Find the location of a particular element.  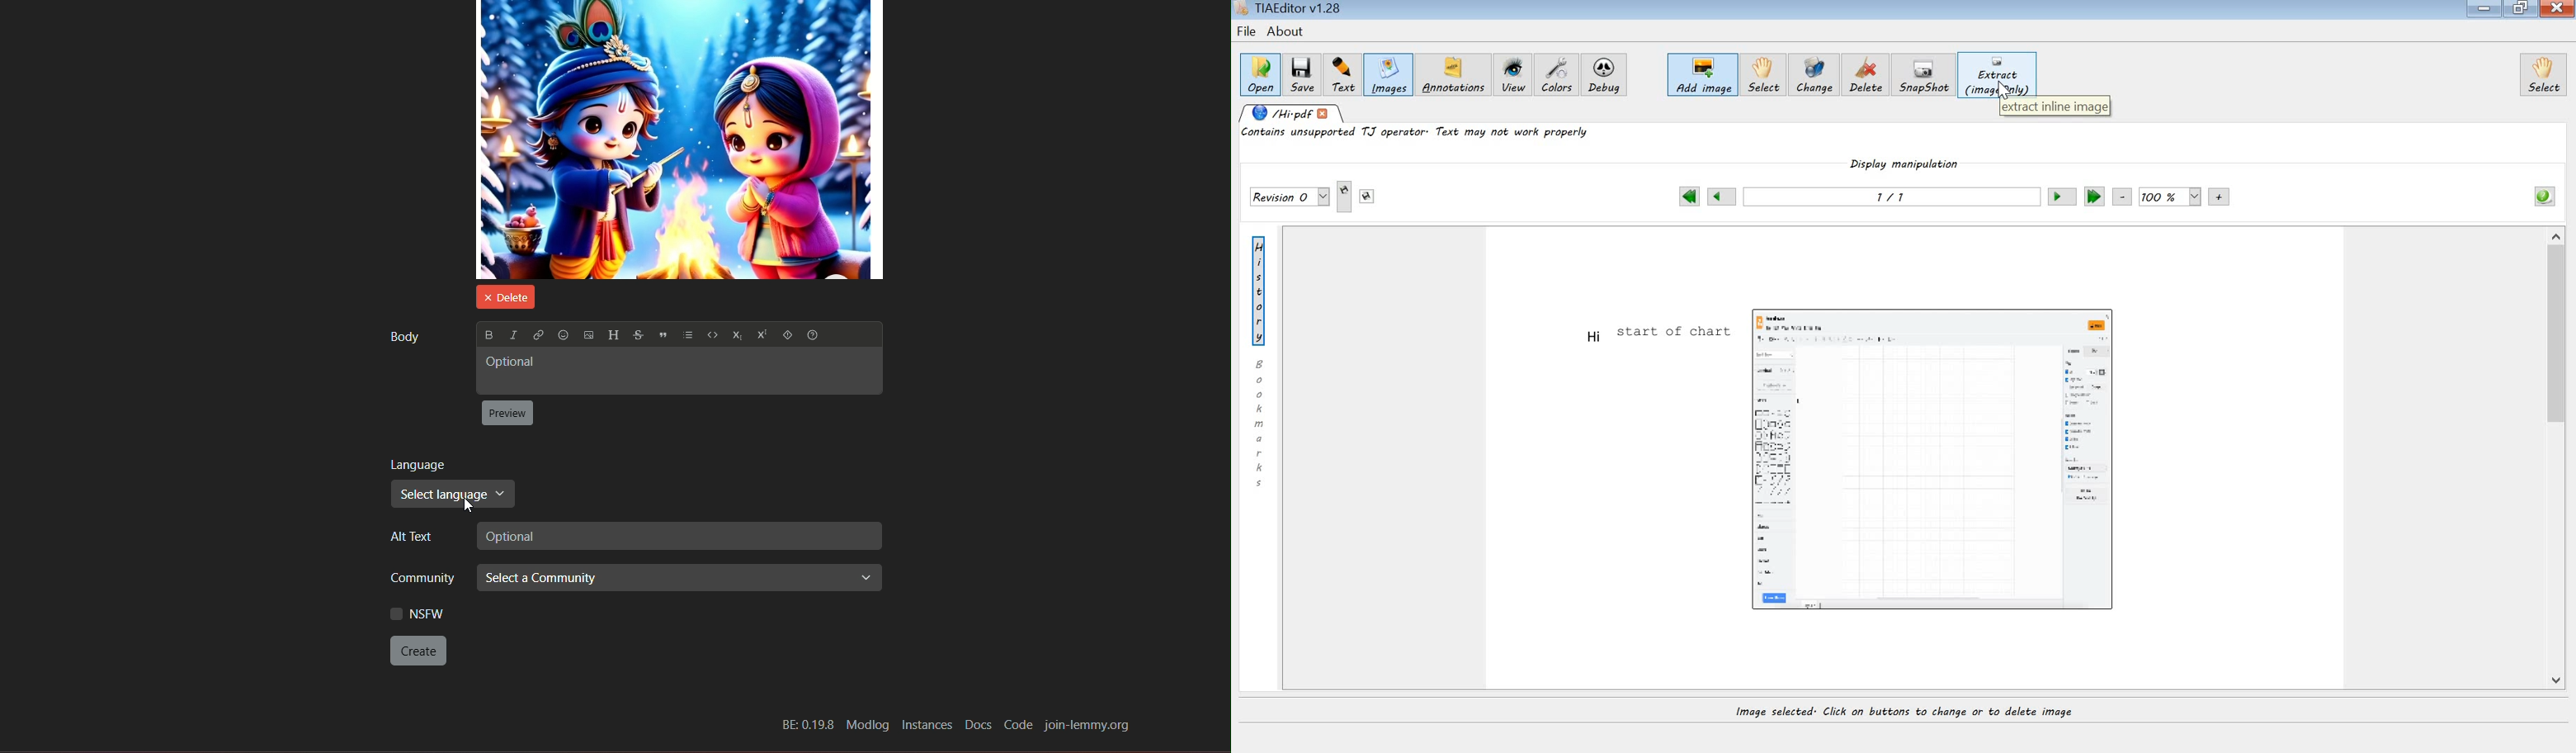

NSFW is located at coordinates (417, 613).